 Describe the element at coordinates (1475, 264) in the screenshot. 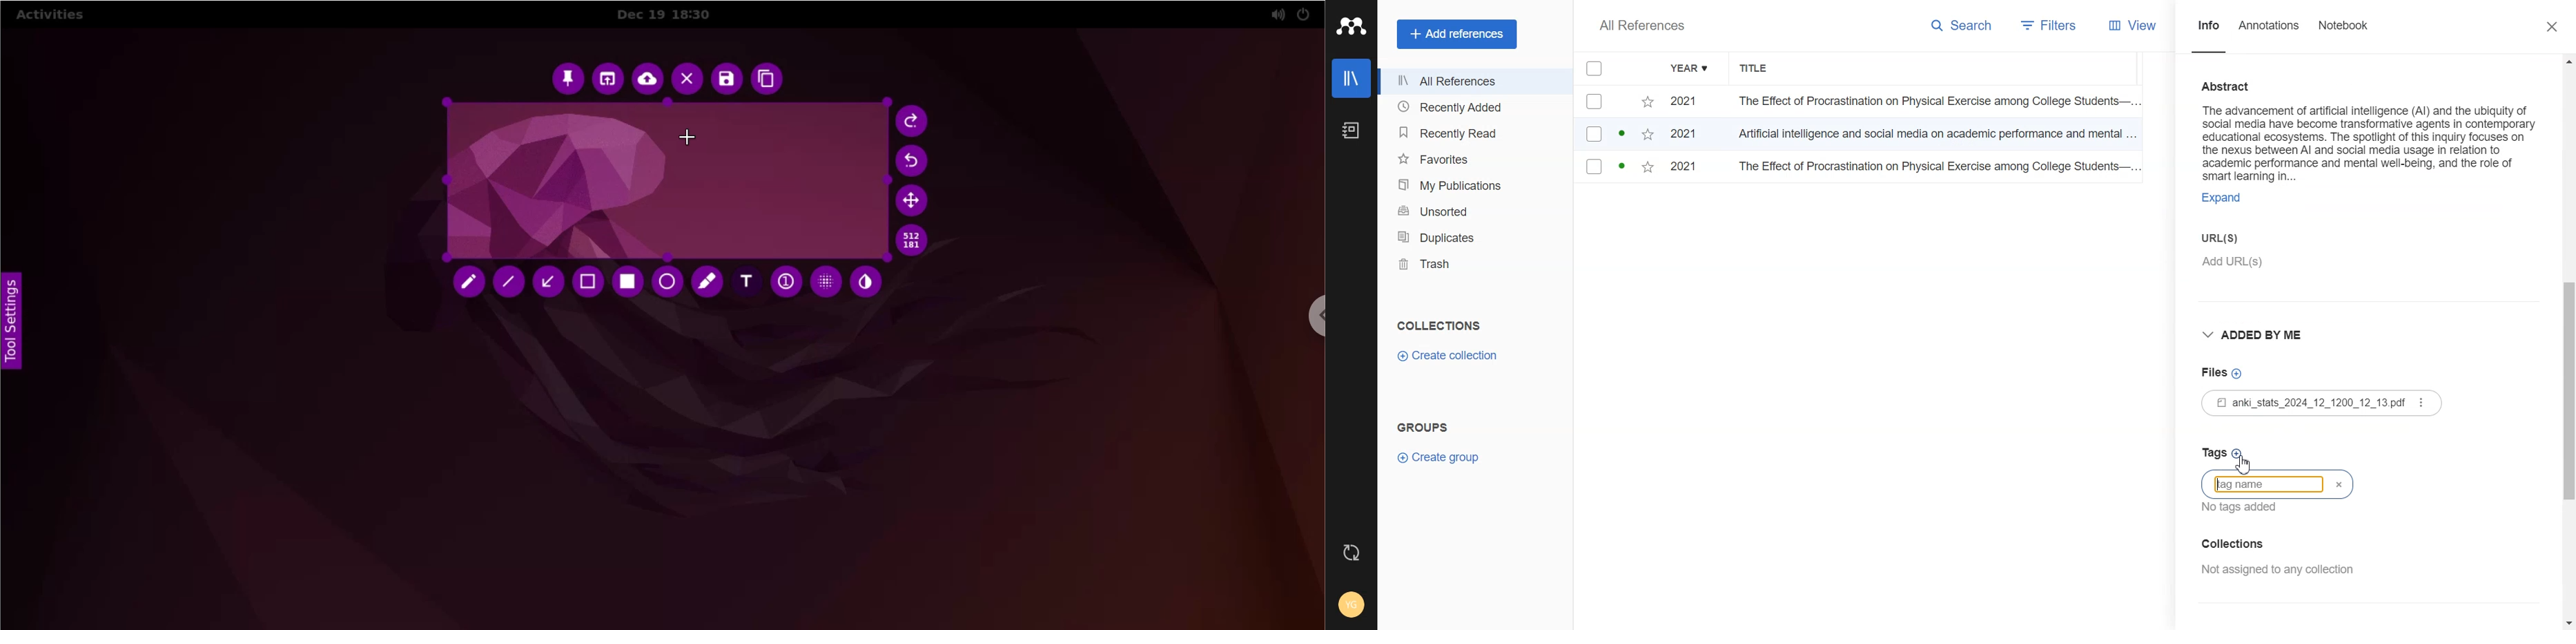

I see `Trash` at that location.